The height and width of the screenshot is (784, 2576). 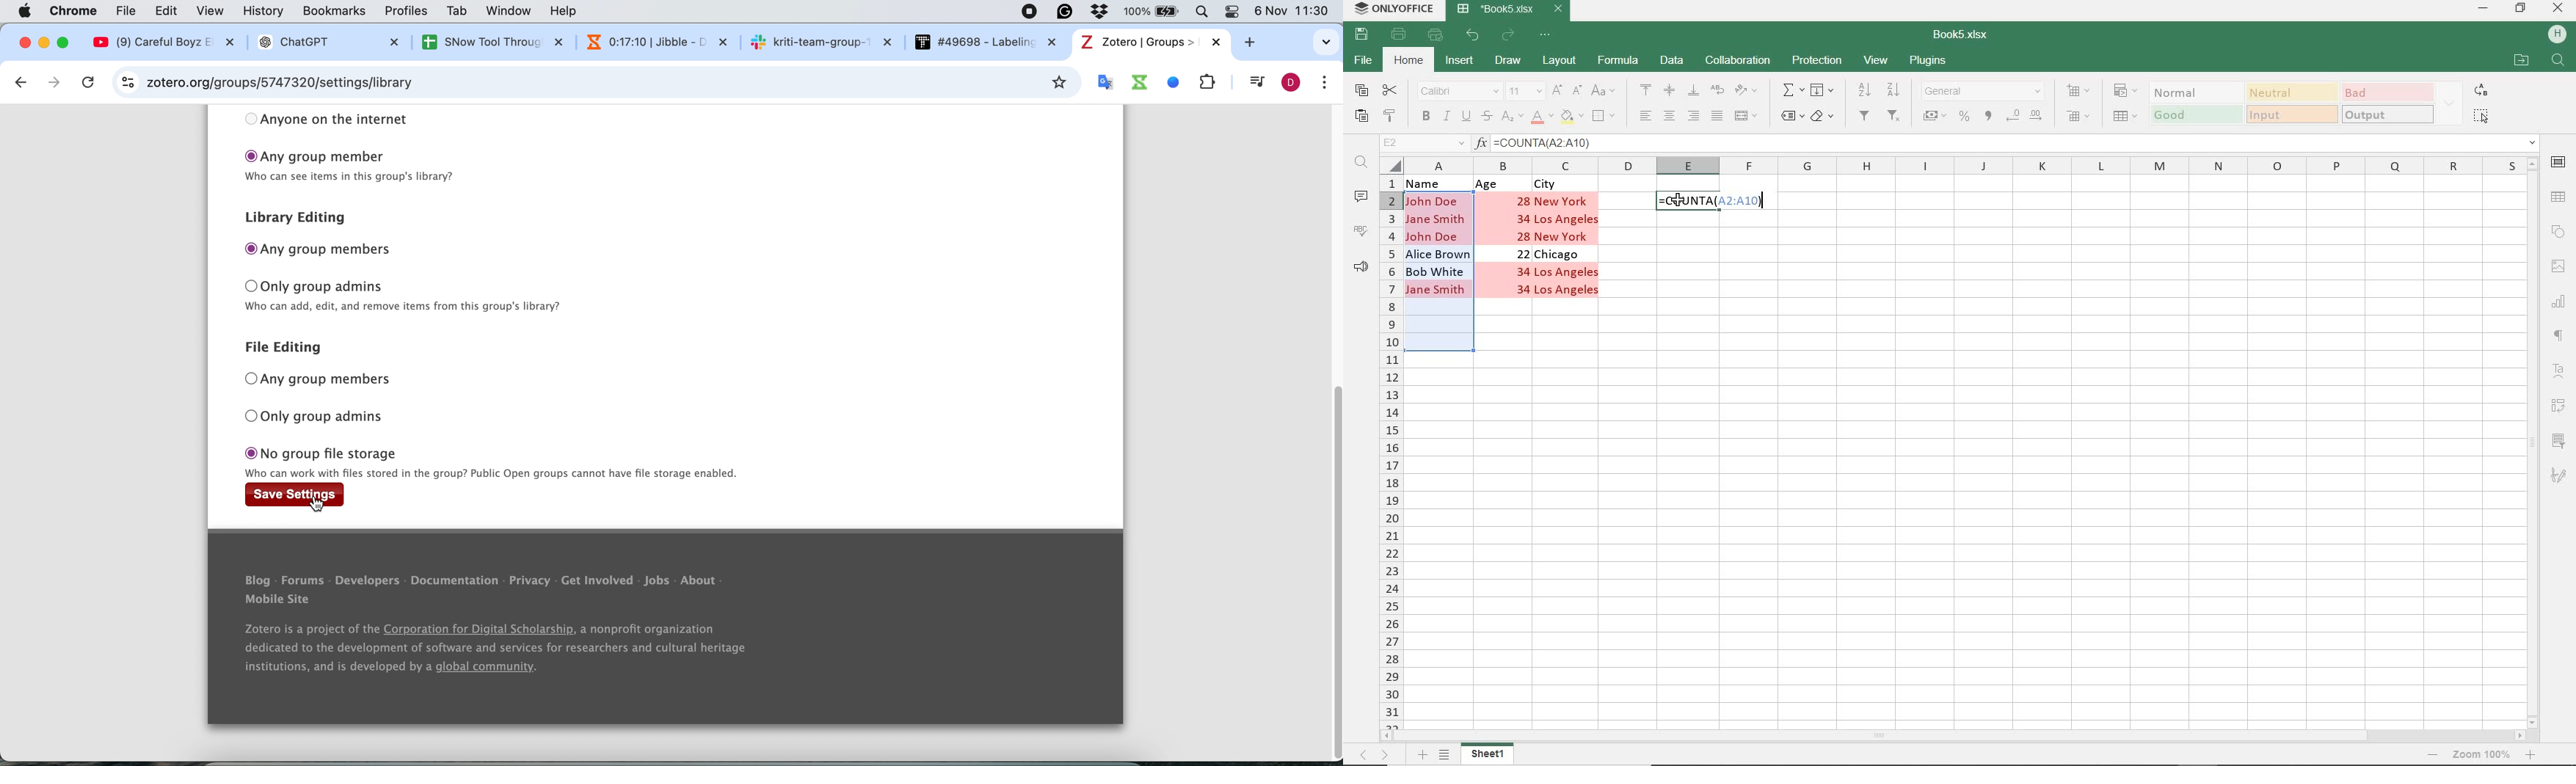 I want to click on save settings, so click(x=292, y=494).